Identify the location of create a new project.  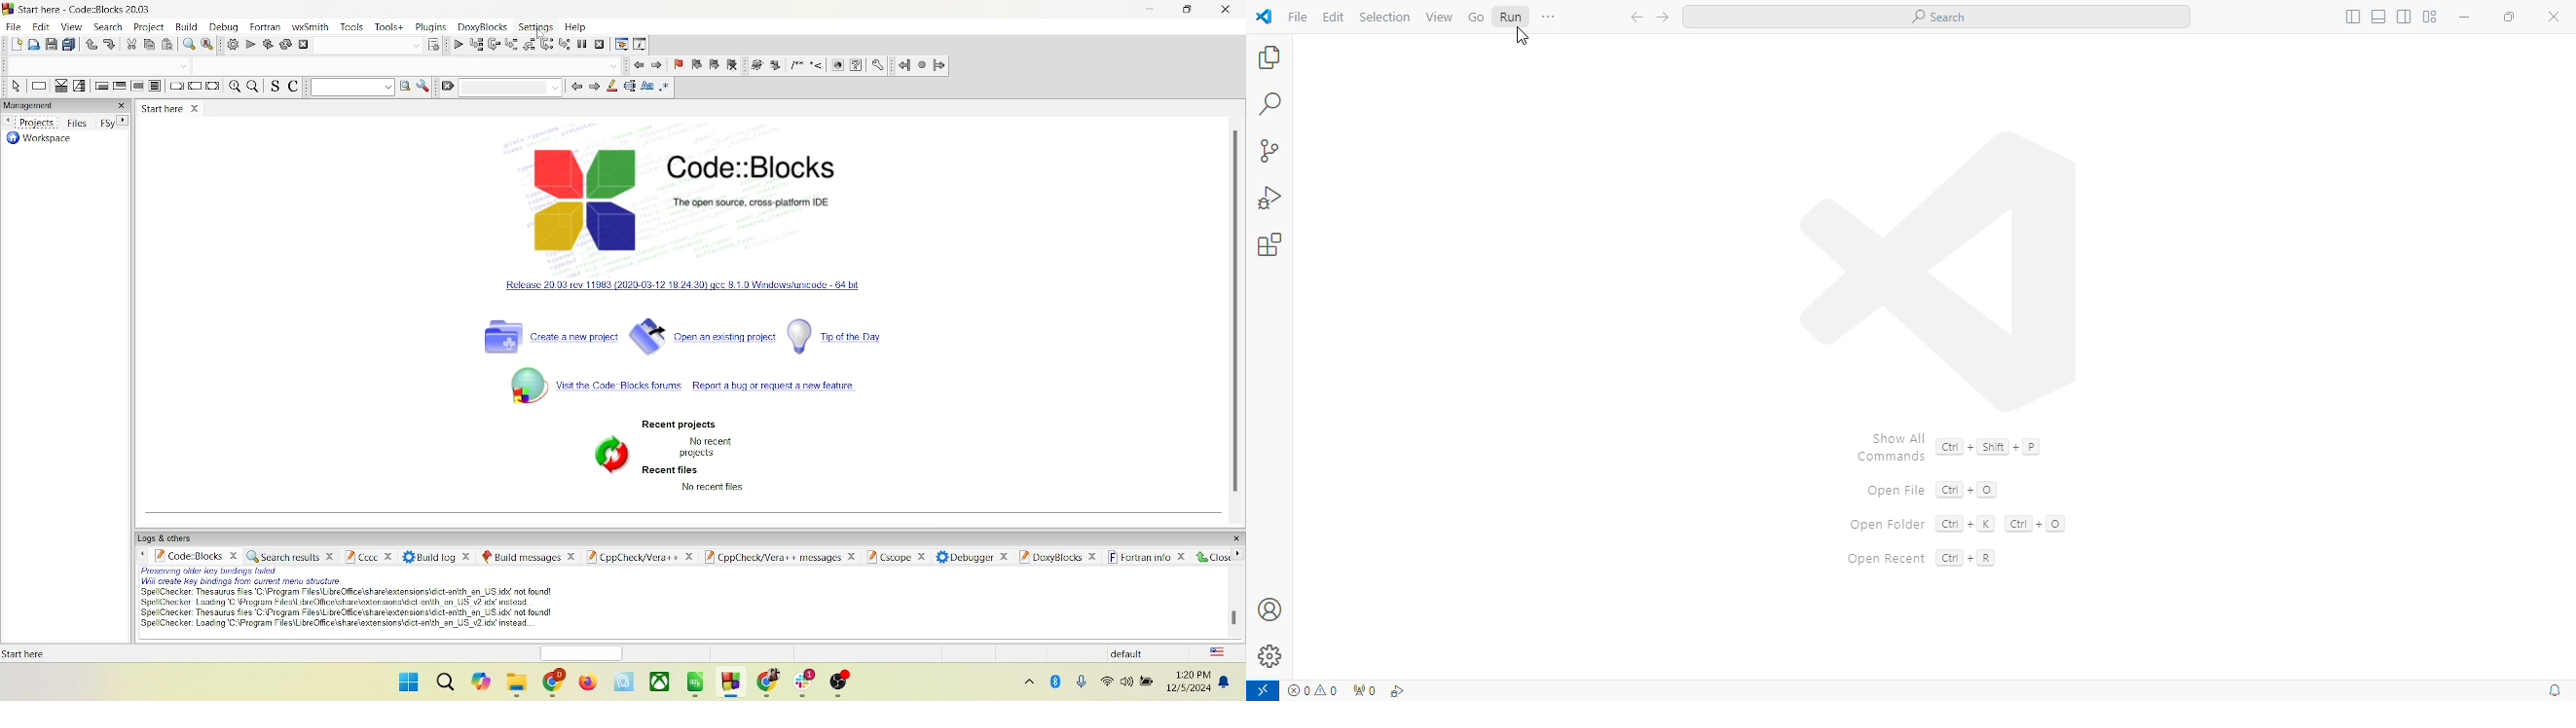
(548, 336).